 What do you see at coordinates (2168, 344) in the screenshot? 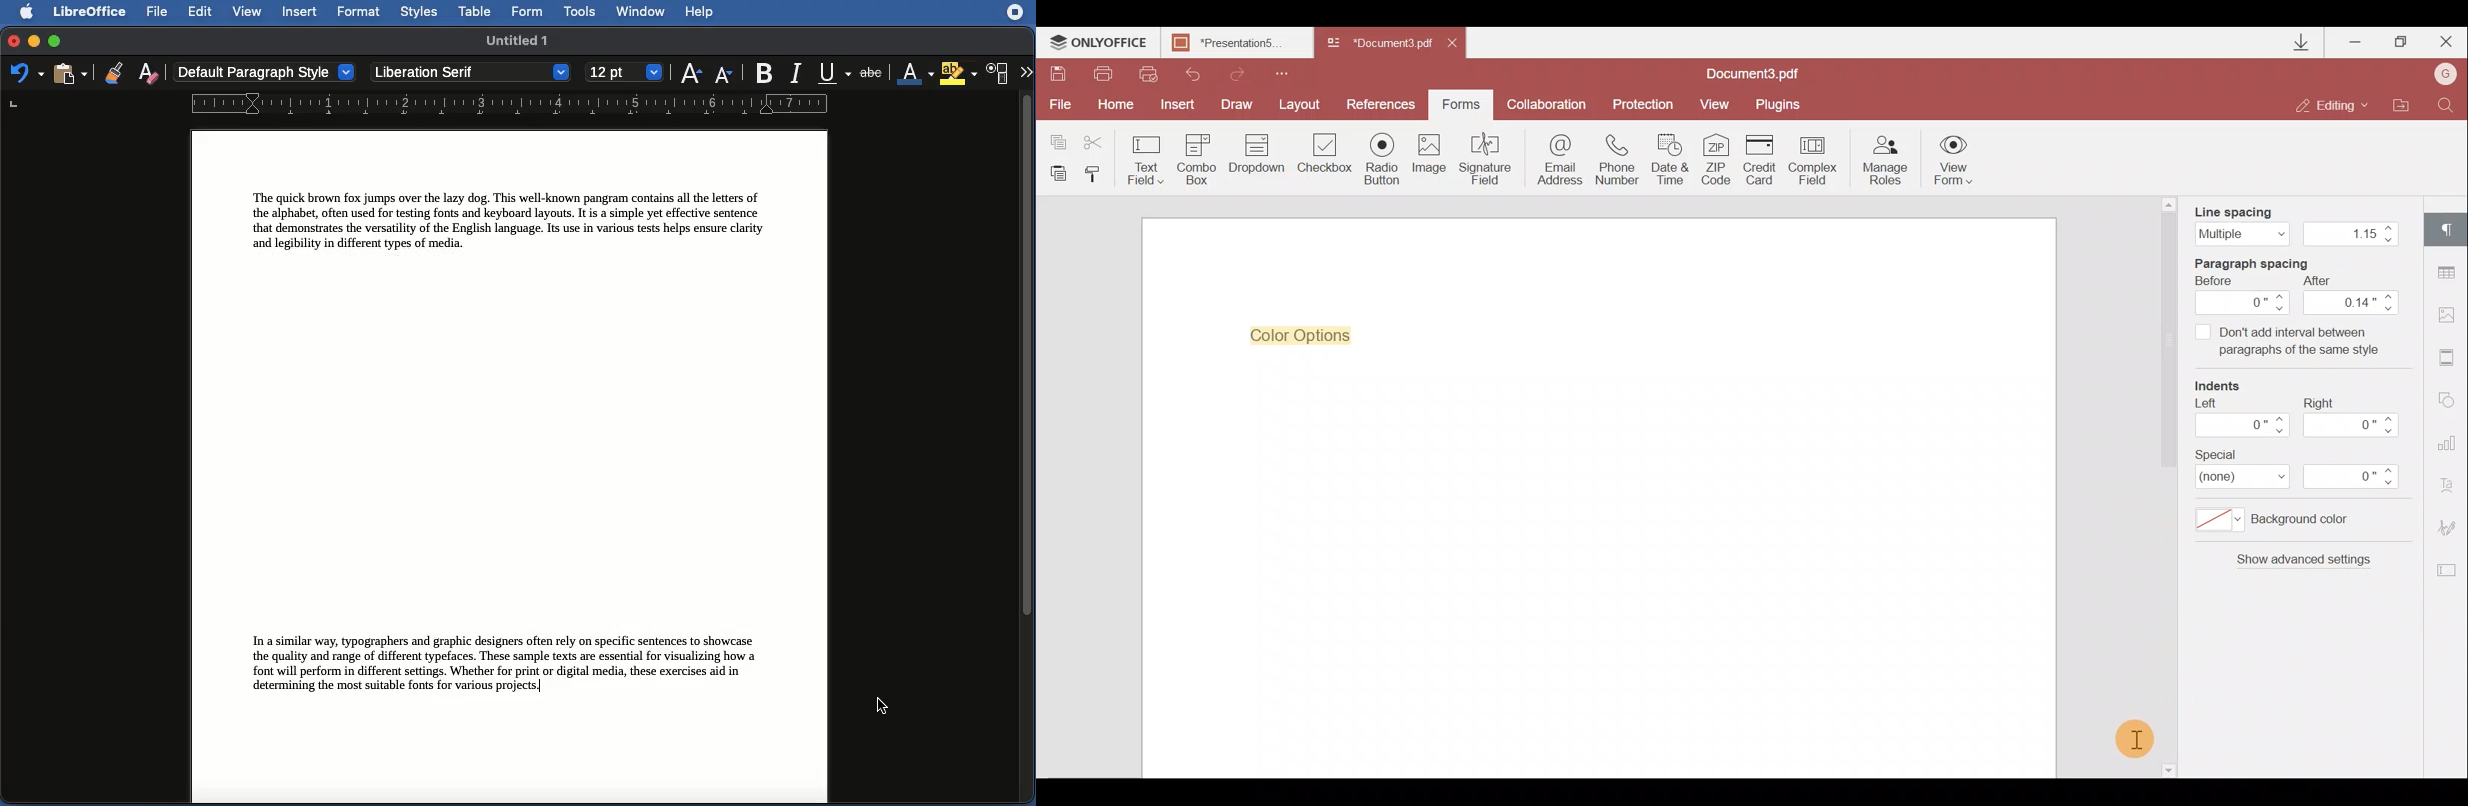
I see `Scroll bar` at bounding box center [2168, 344].